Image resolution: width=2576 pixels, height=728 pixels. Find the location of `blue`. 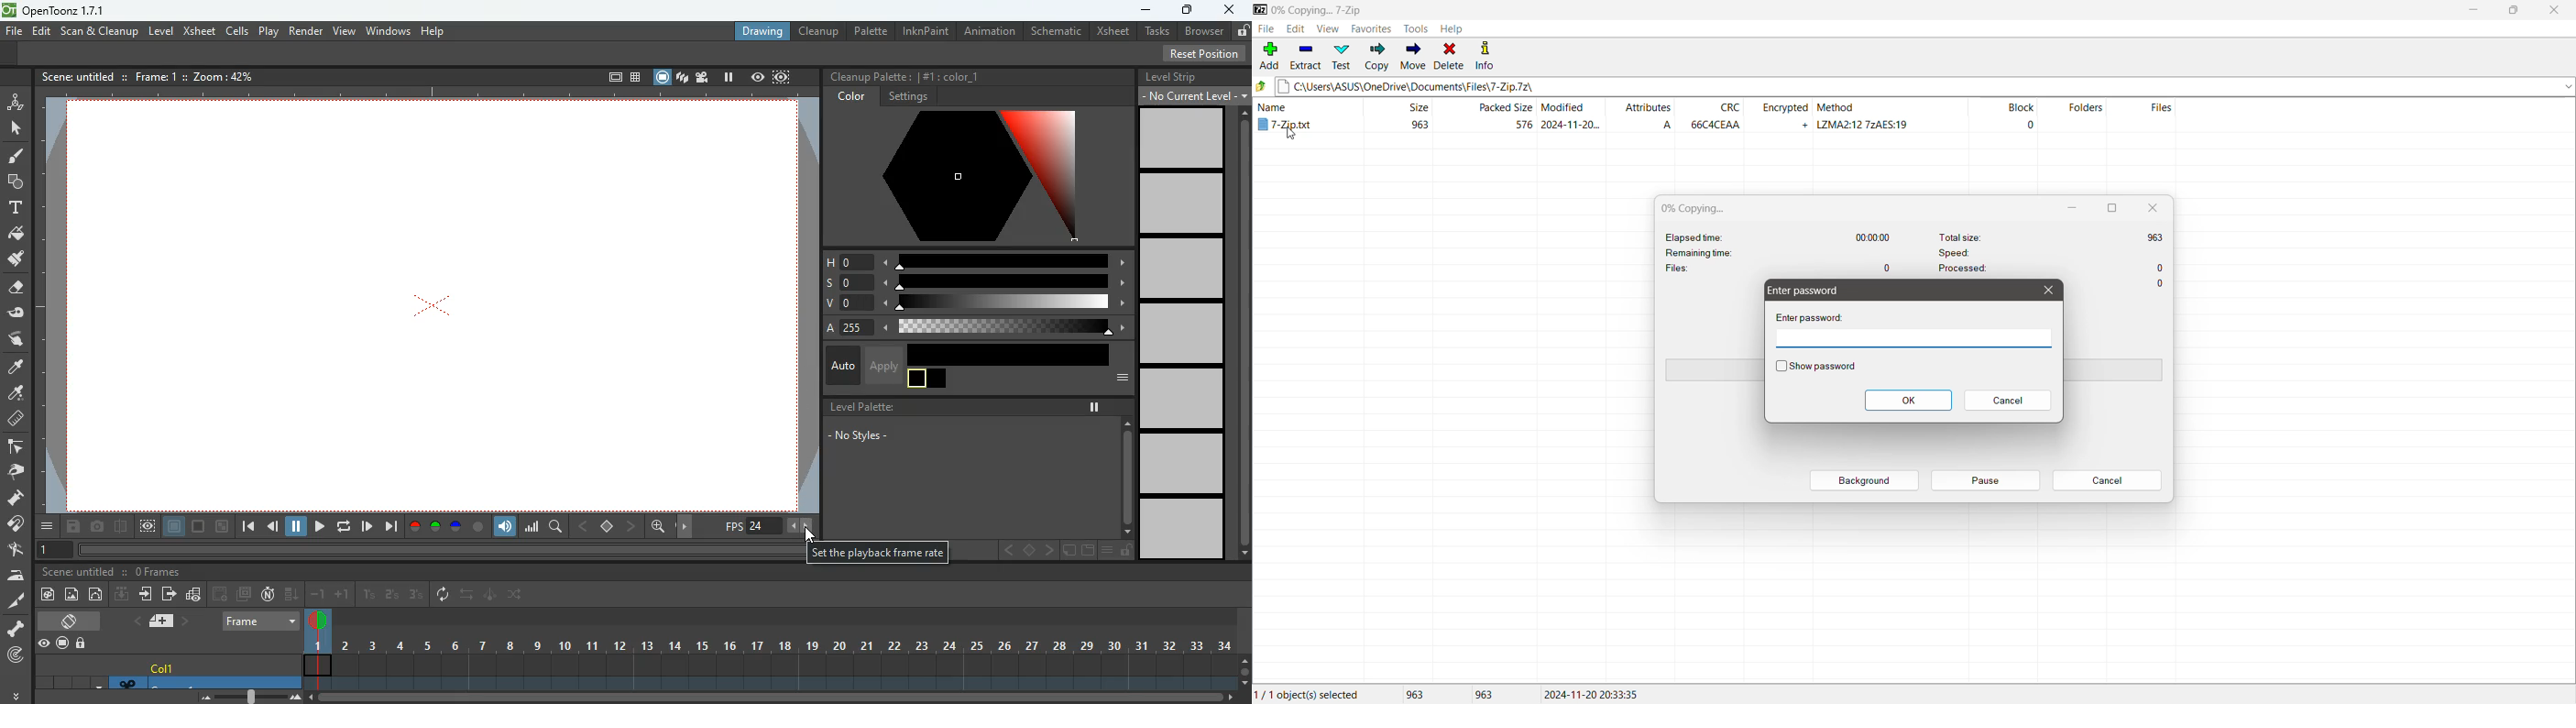

blue is located at coordinates (457, 526).